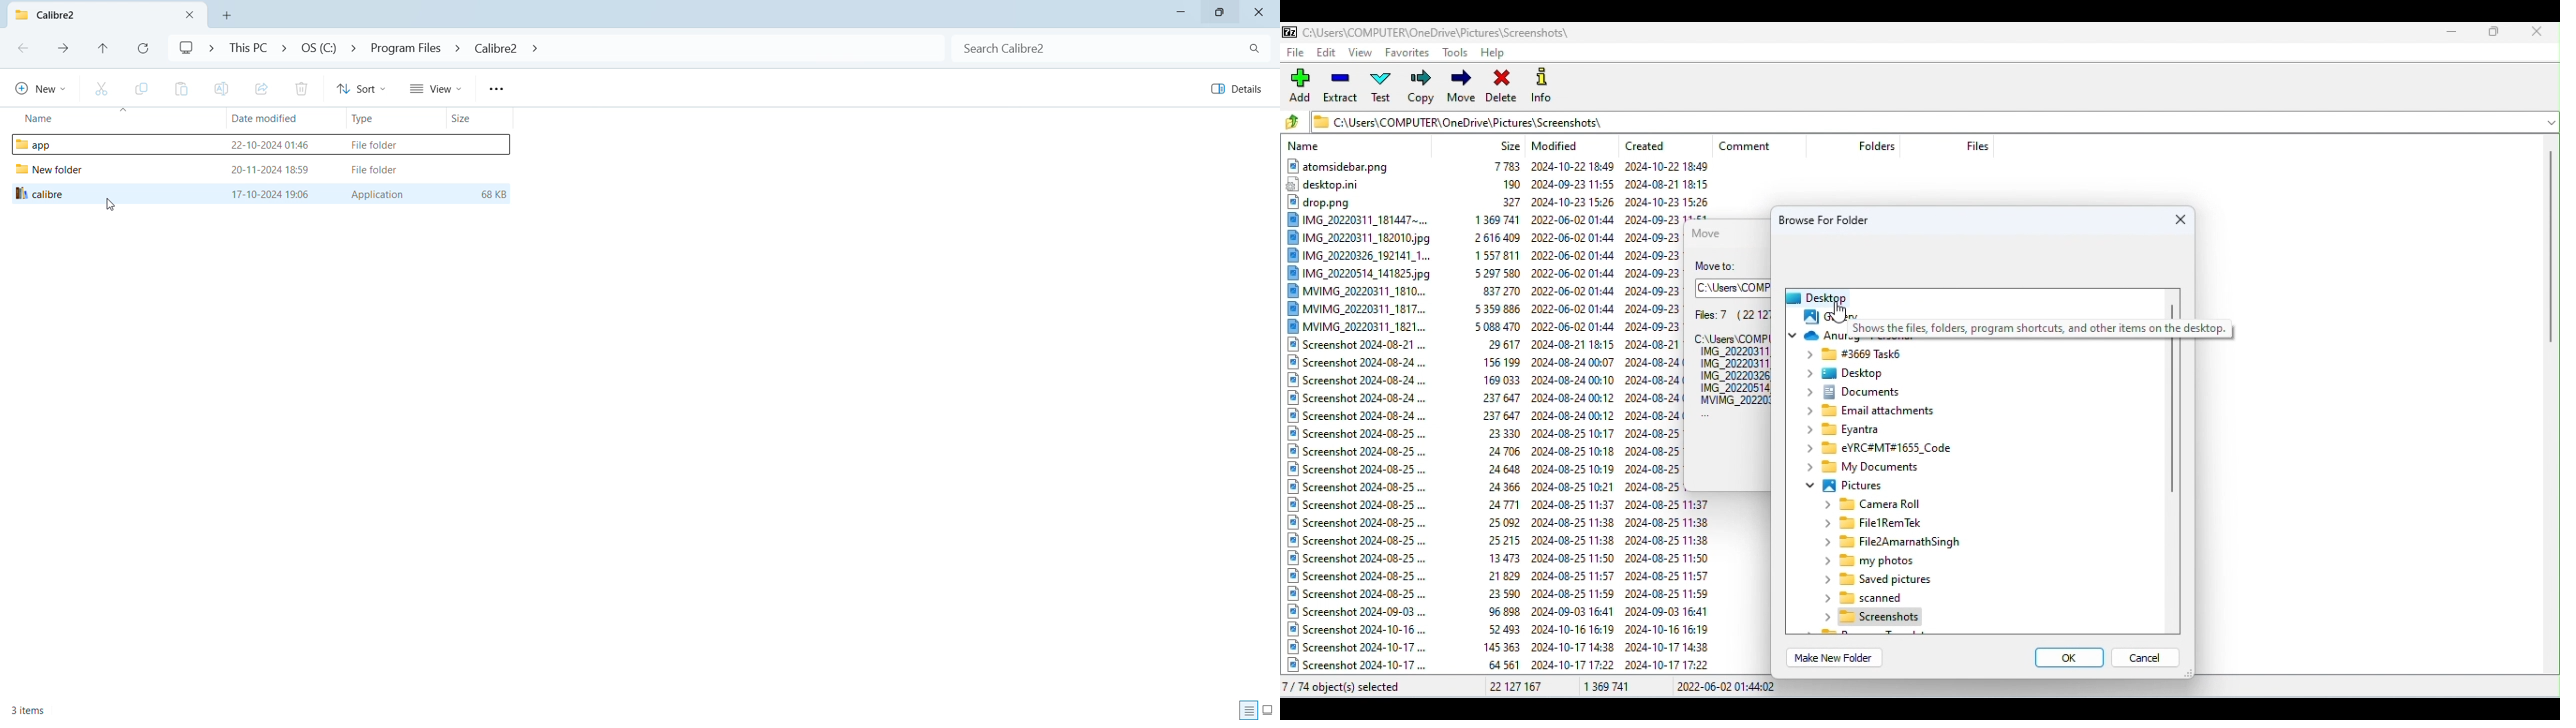 This screenshot has width=2576, height=728. I want to click on Maximize, so click(2494, 31).